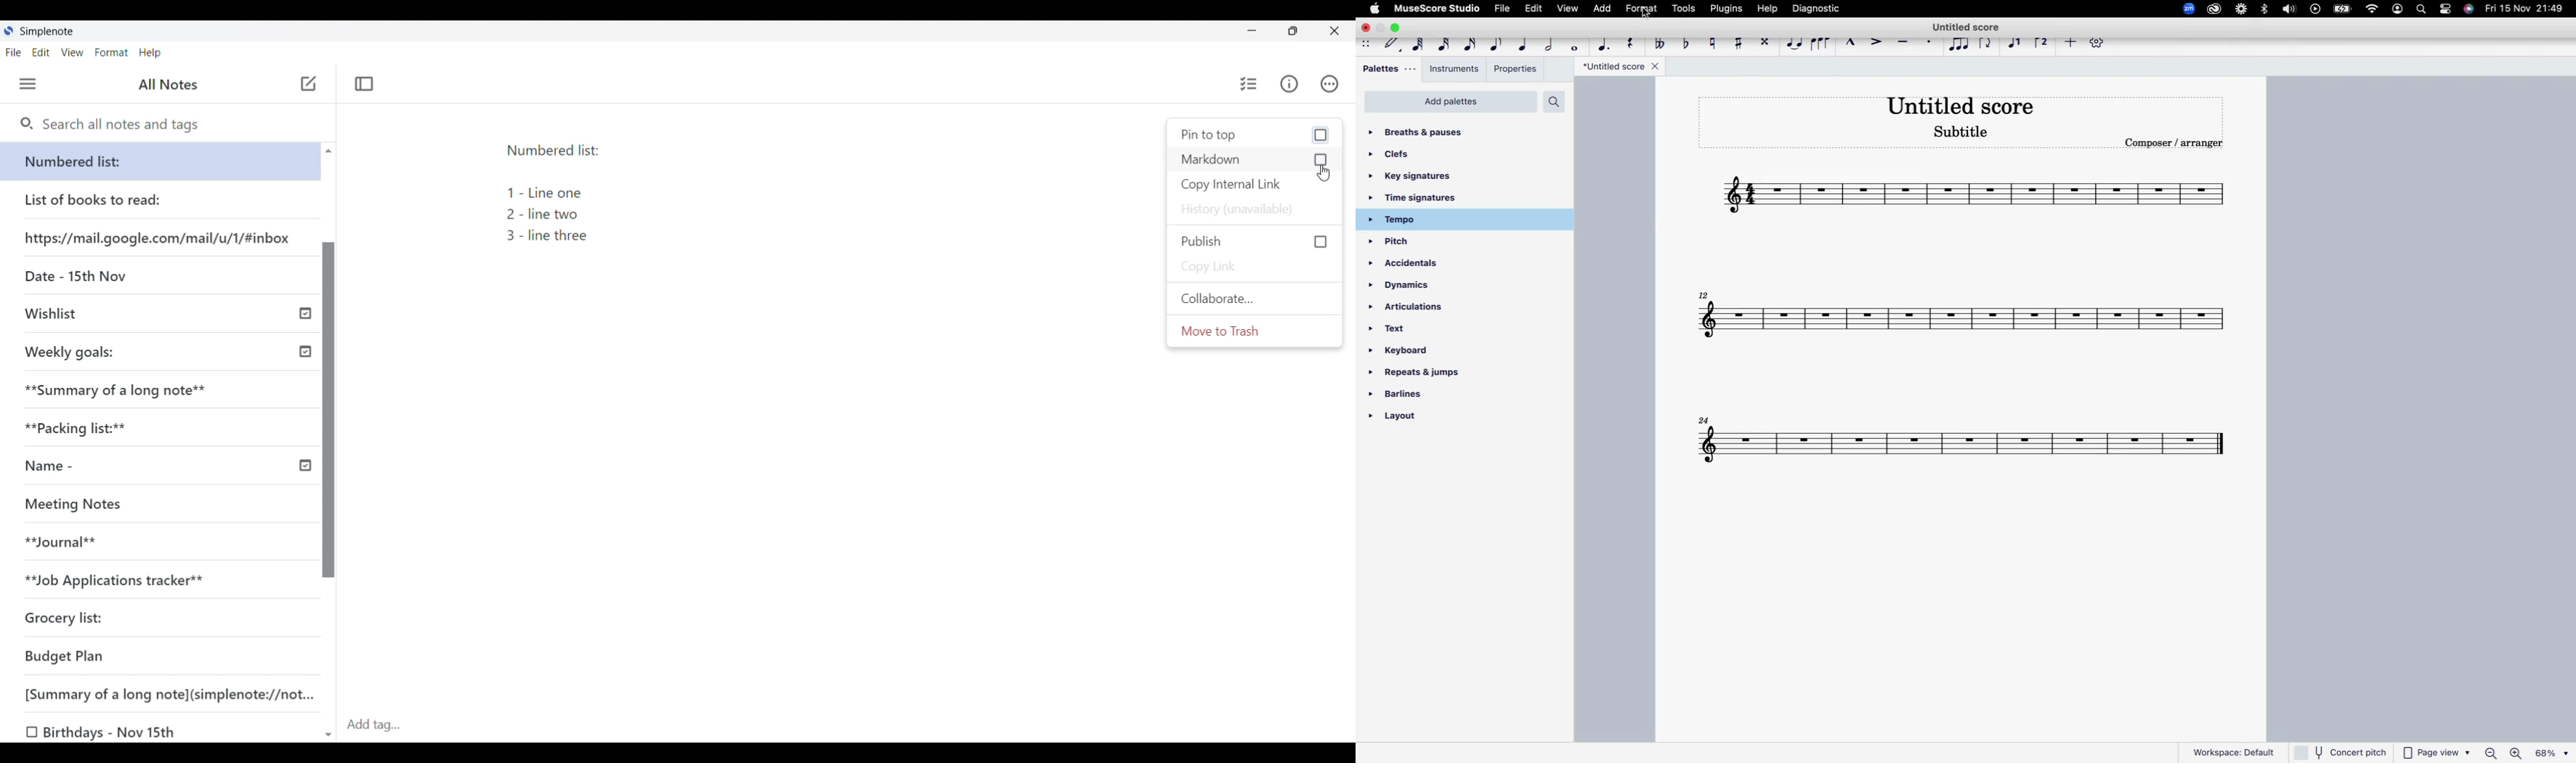 Image resolution: width=2576 pixels, height=784 pixels. Describe the element at coordinates (1685, 9) in the screenshot. I see `tools` at that location.